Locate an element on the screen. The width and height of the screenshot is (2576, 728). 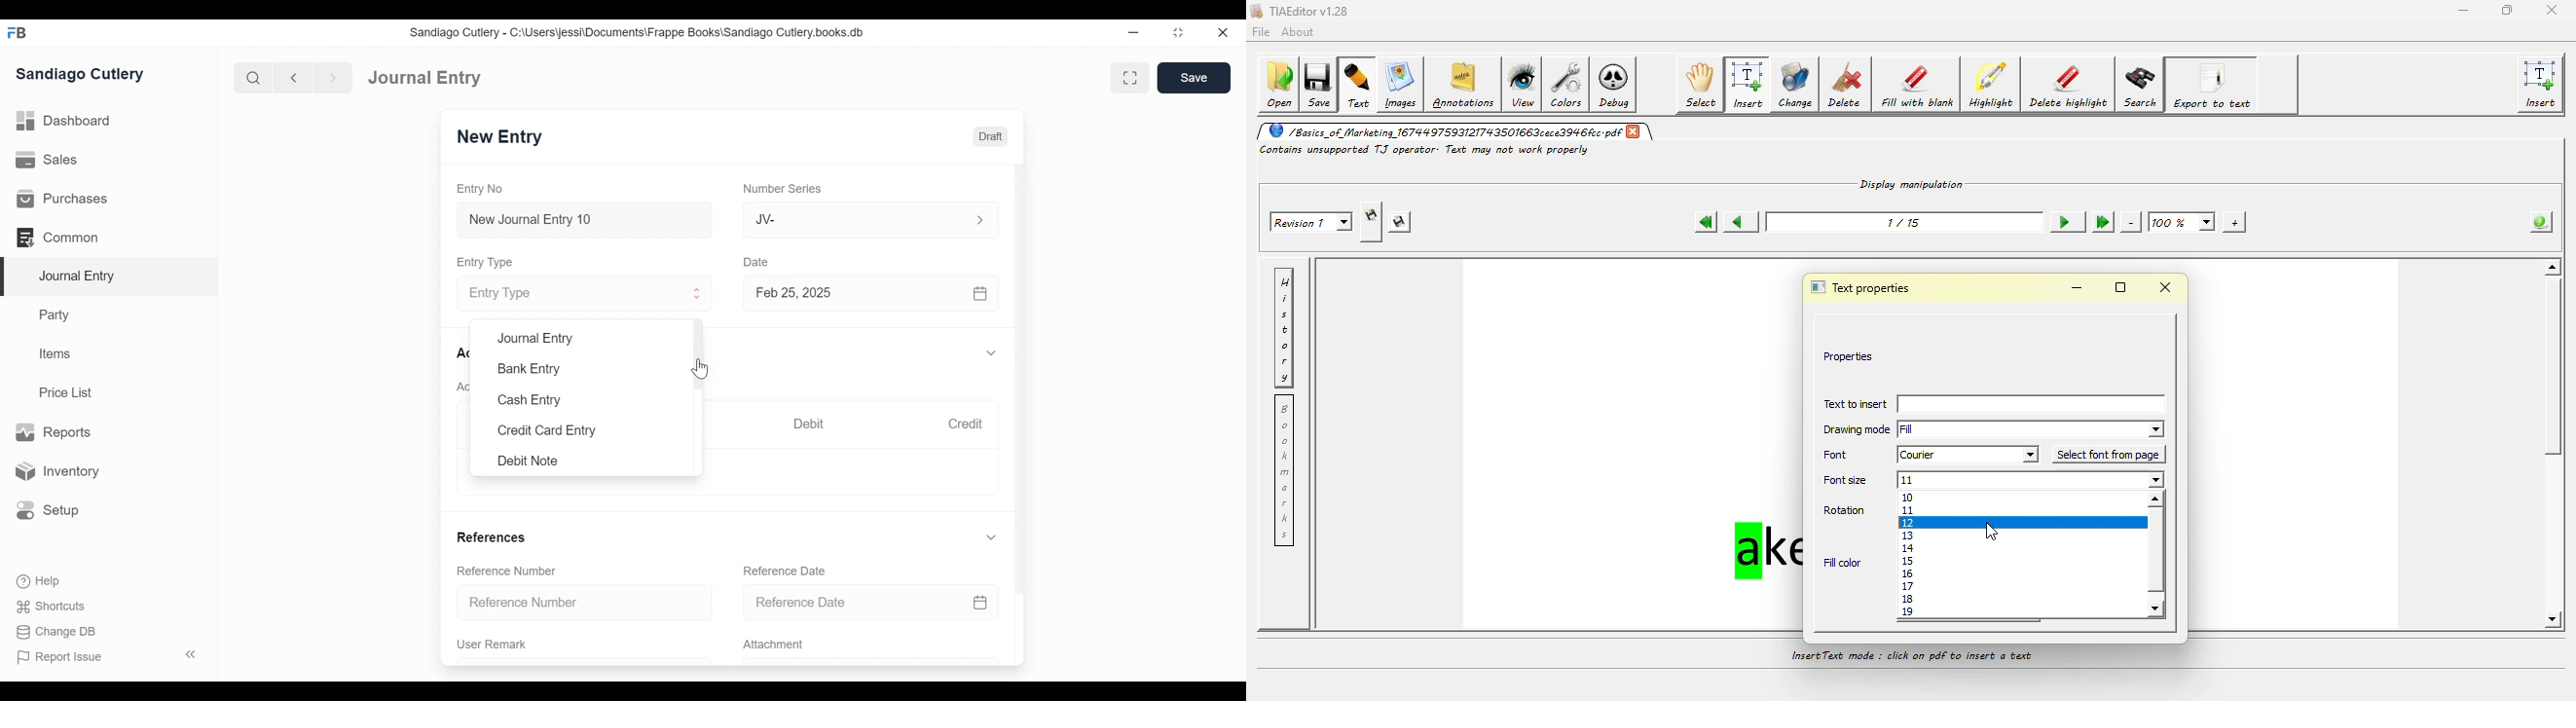
Bank Entry is located at coordinates (530, 369).